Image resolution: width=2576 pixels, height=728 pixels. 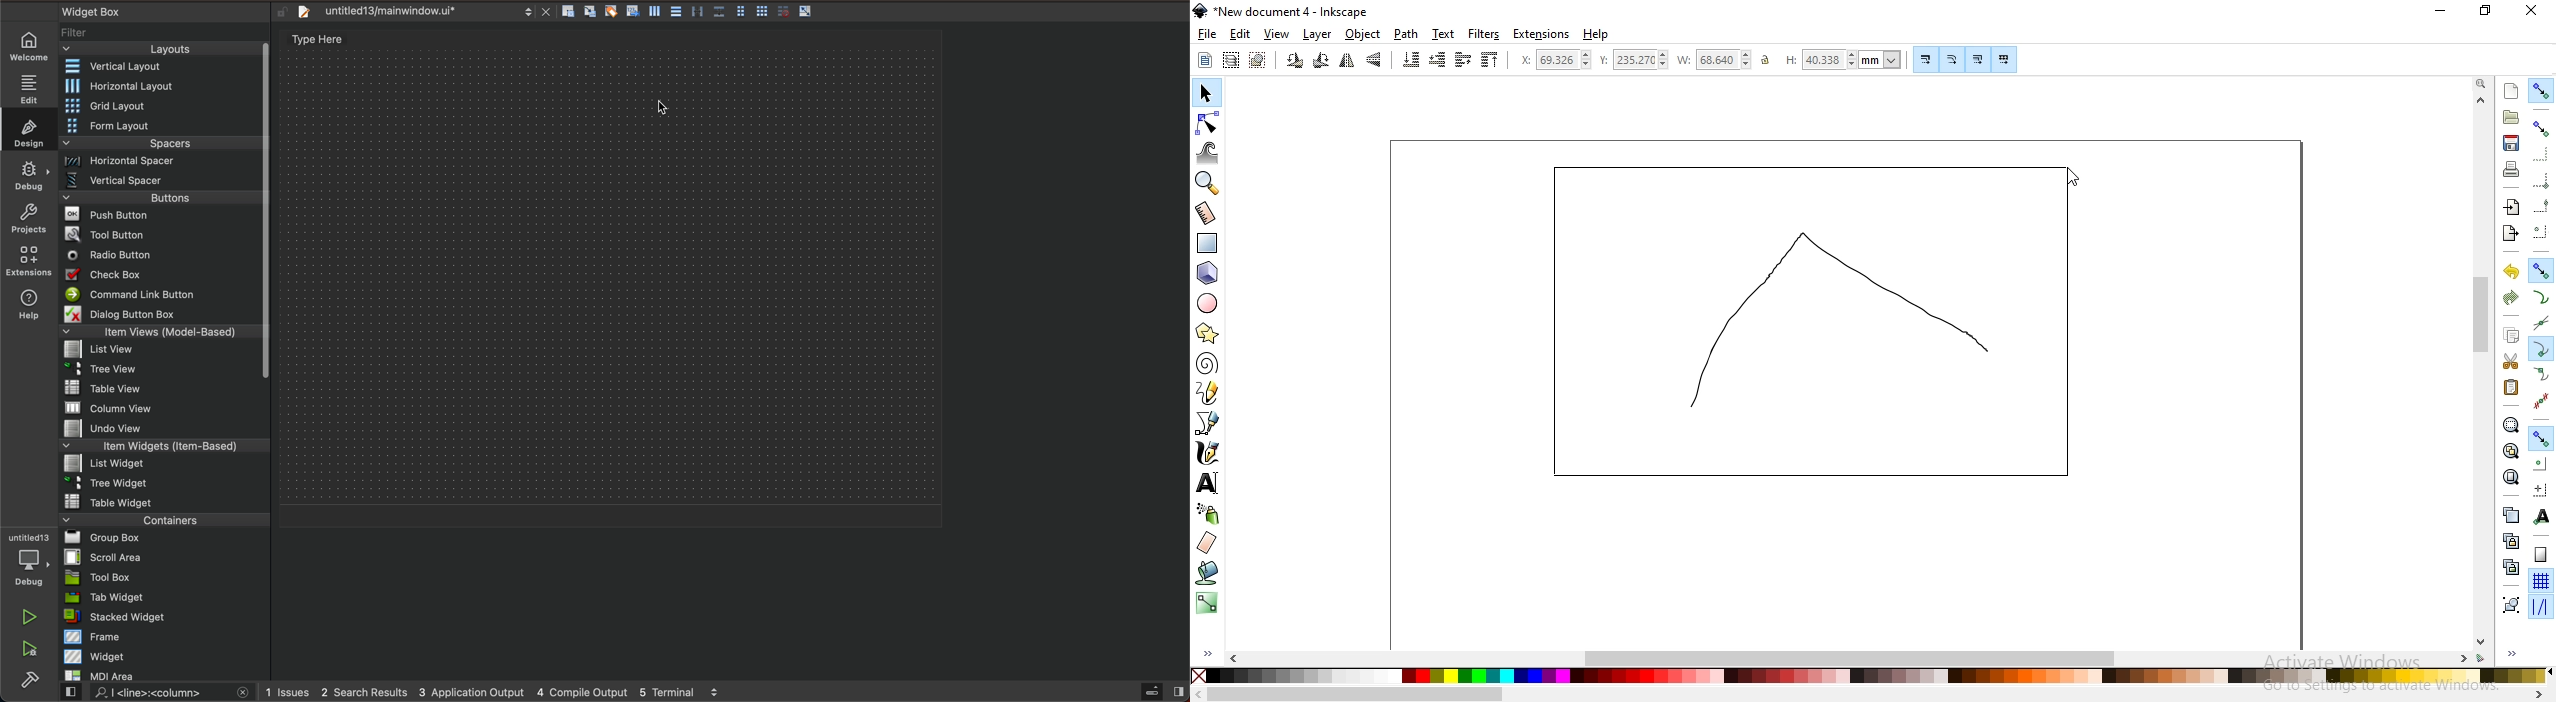 I want to click on group box, so click(x=166, y=538).